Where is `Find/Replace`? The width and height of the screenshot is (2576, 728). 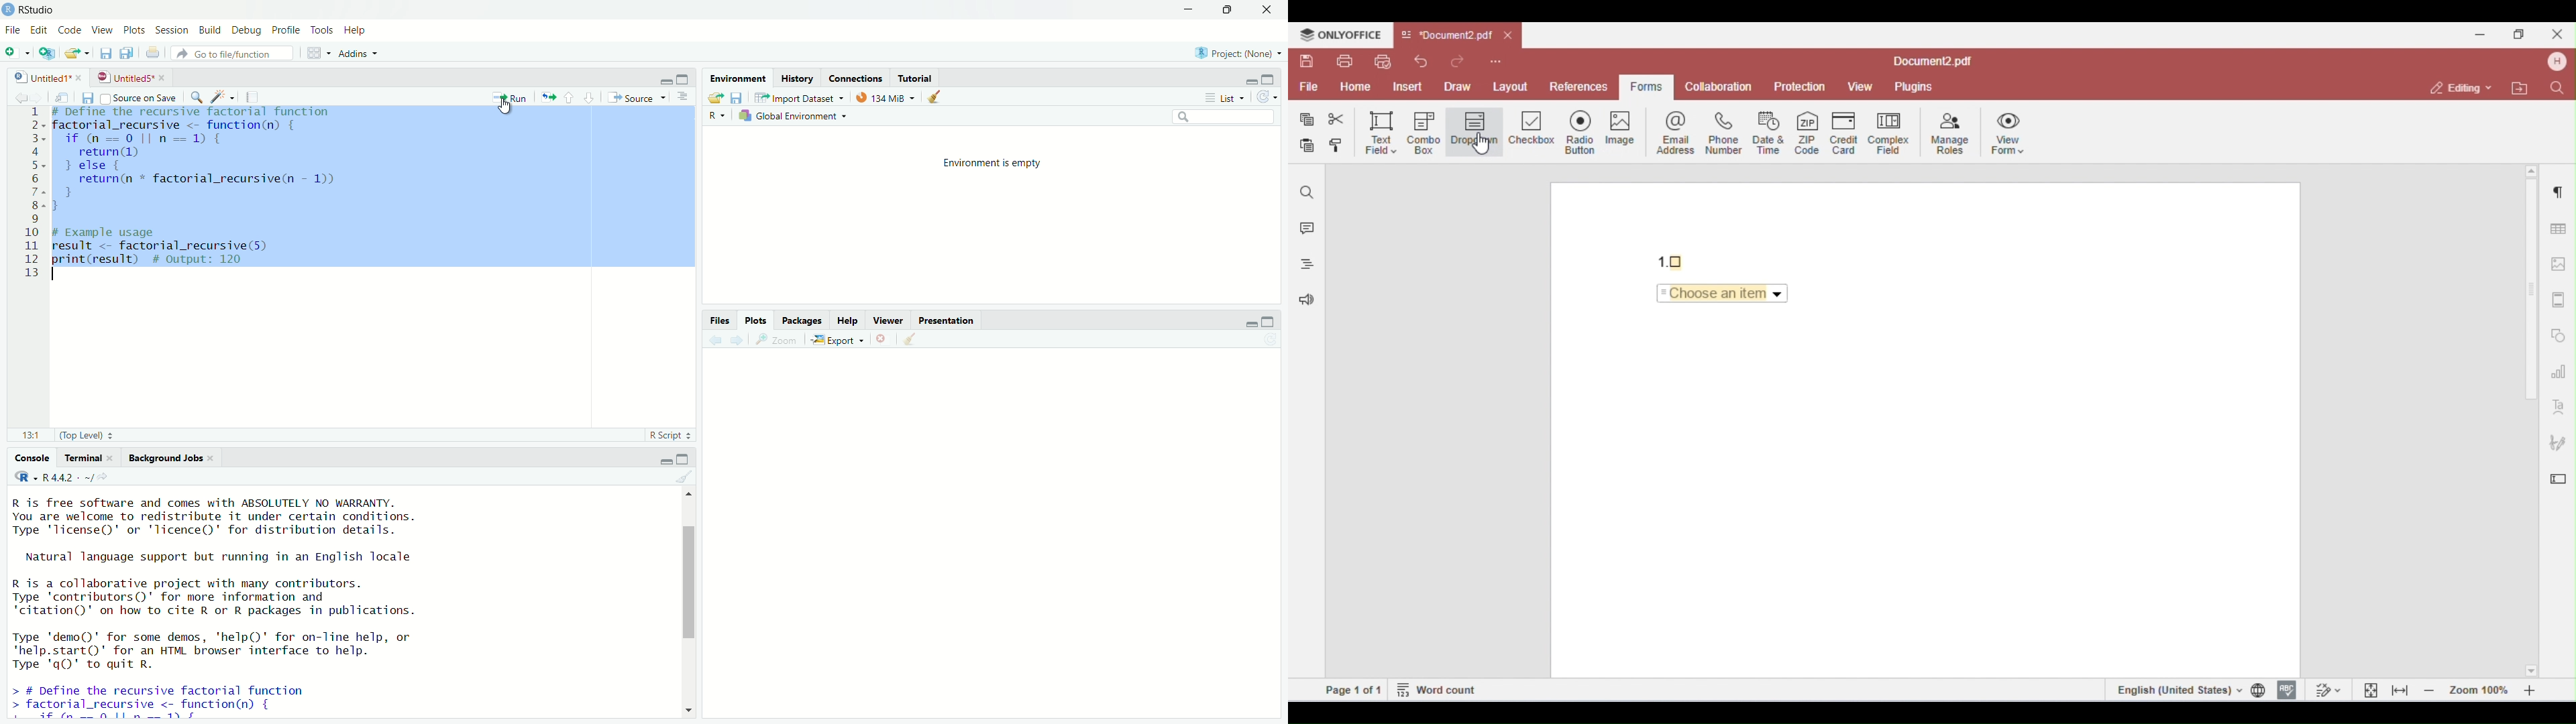 Find/Replace is located at coordinates (198, 96).